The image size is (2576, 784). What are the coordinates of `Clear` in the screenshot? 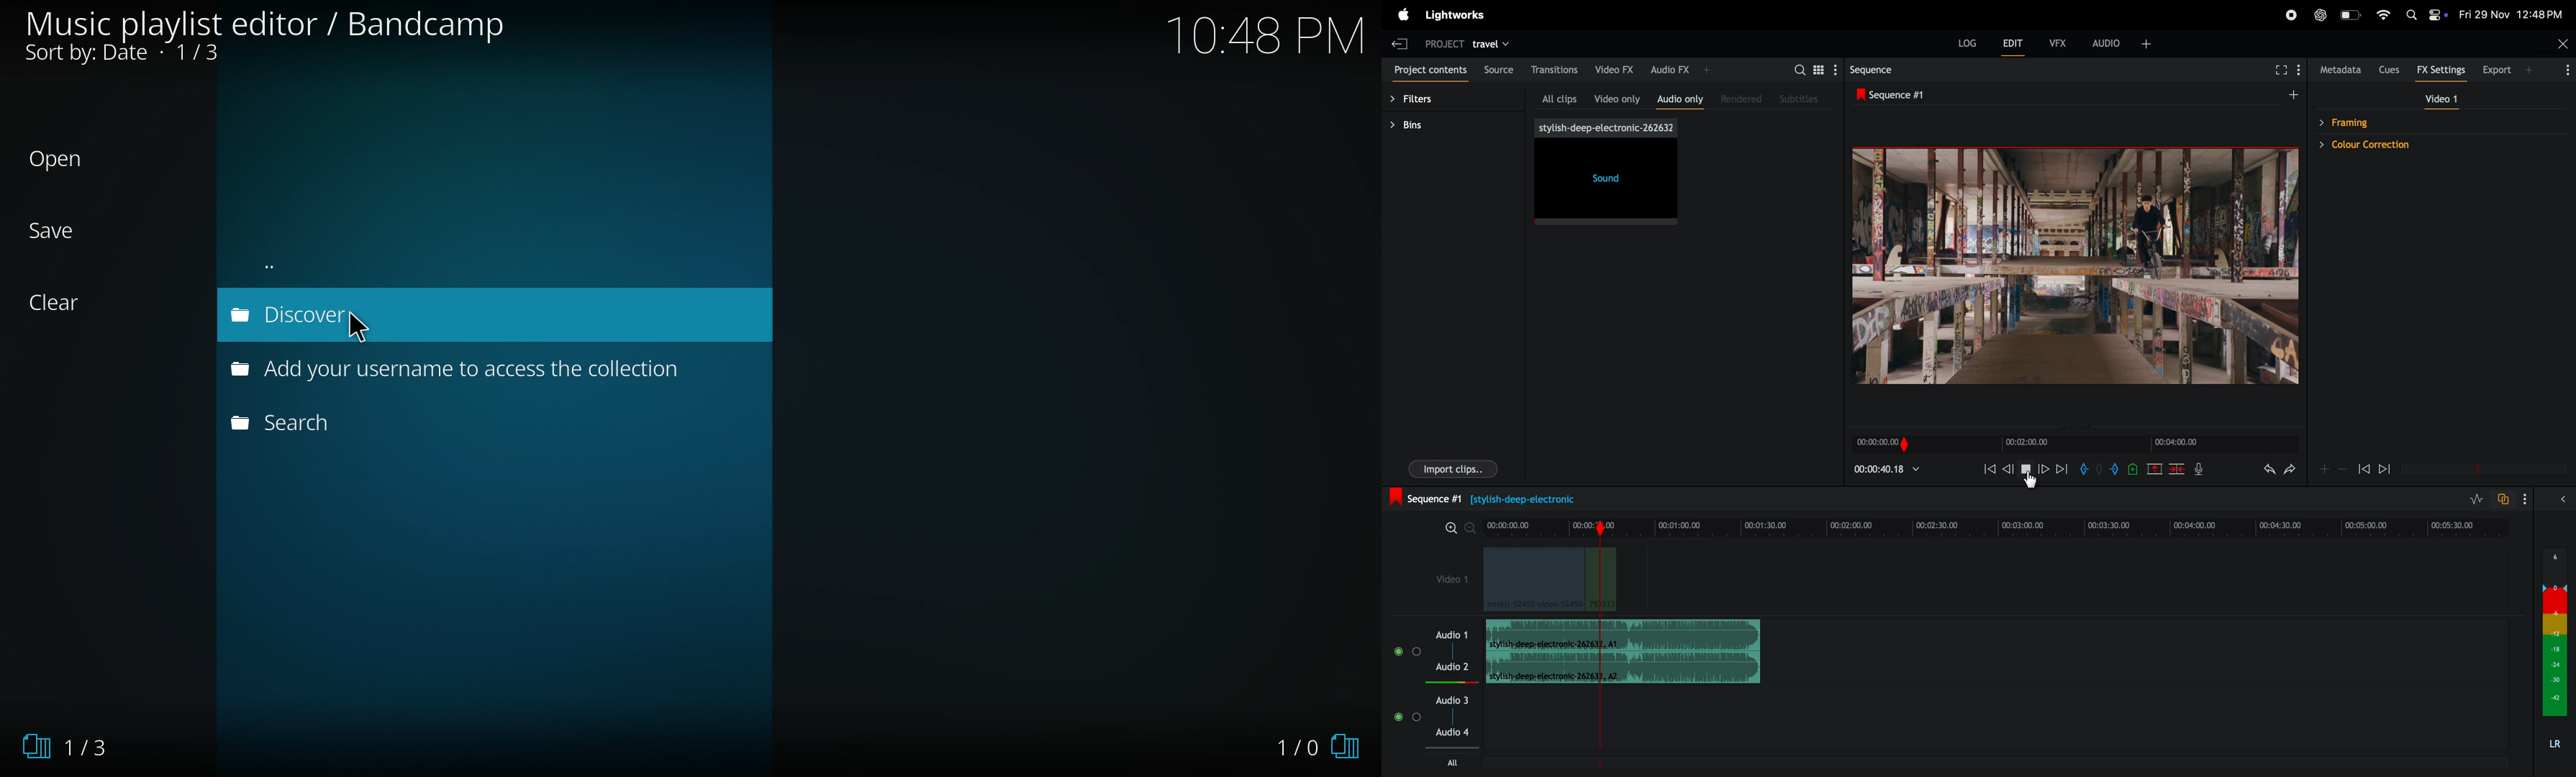 It's located at (67, 303).